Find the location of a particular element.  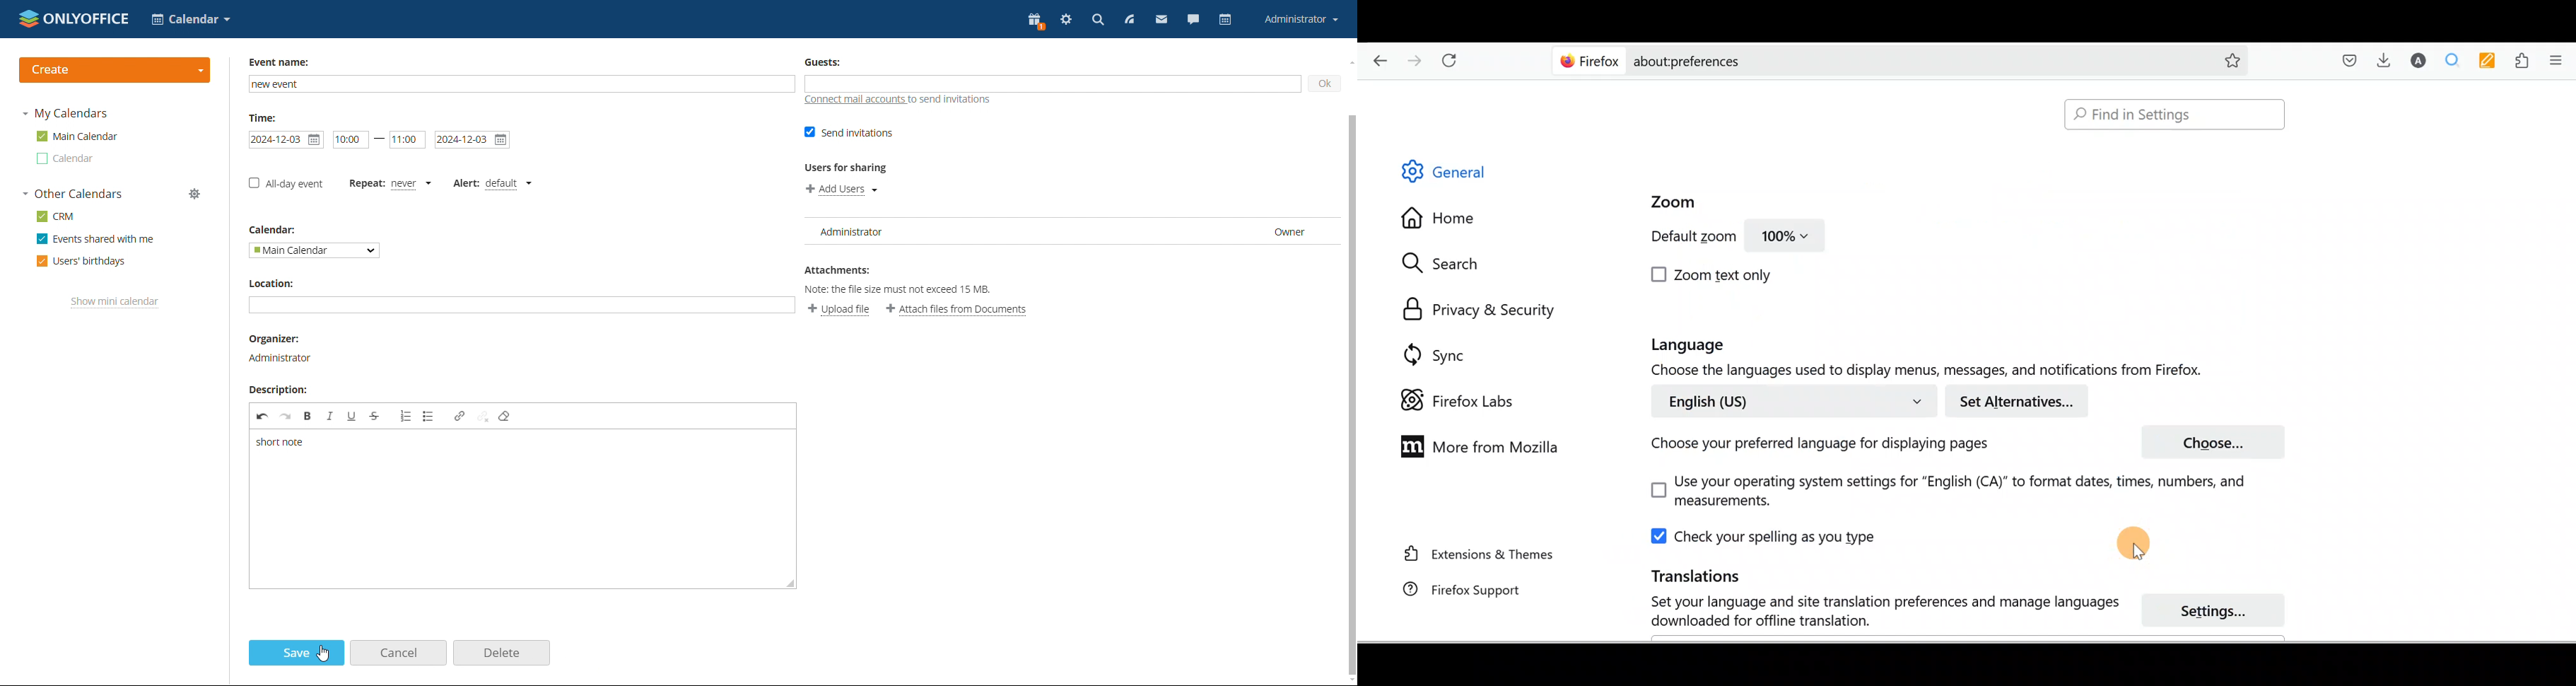

chat is located at coordinates (1193, 19).